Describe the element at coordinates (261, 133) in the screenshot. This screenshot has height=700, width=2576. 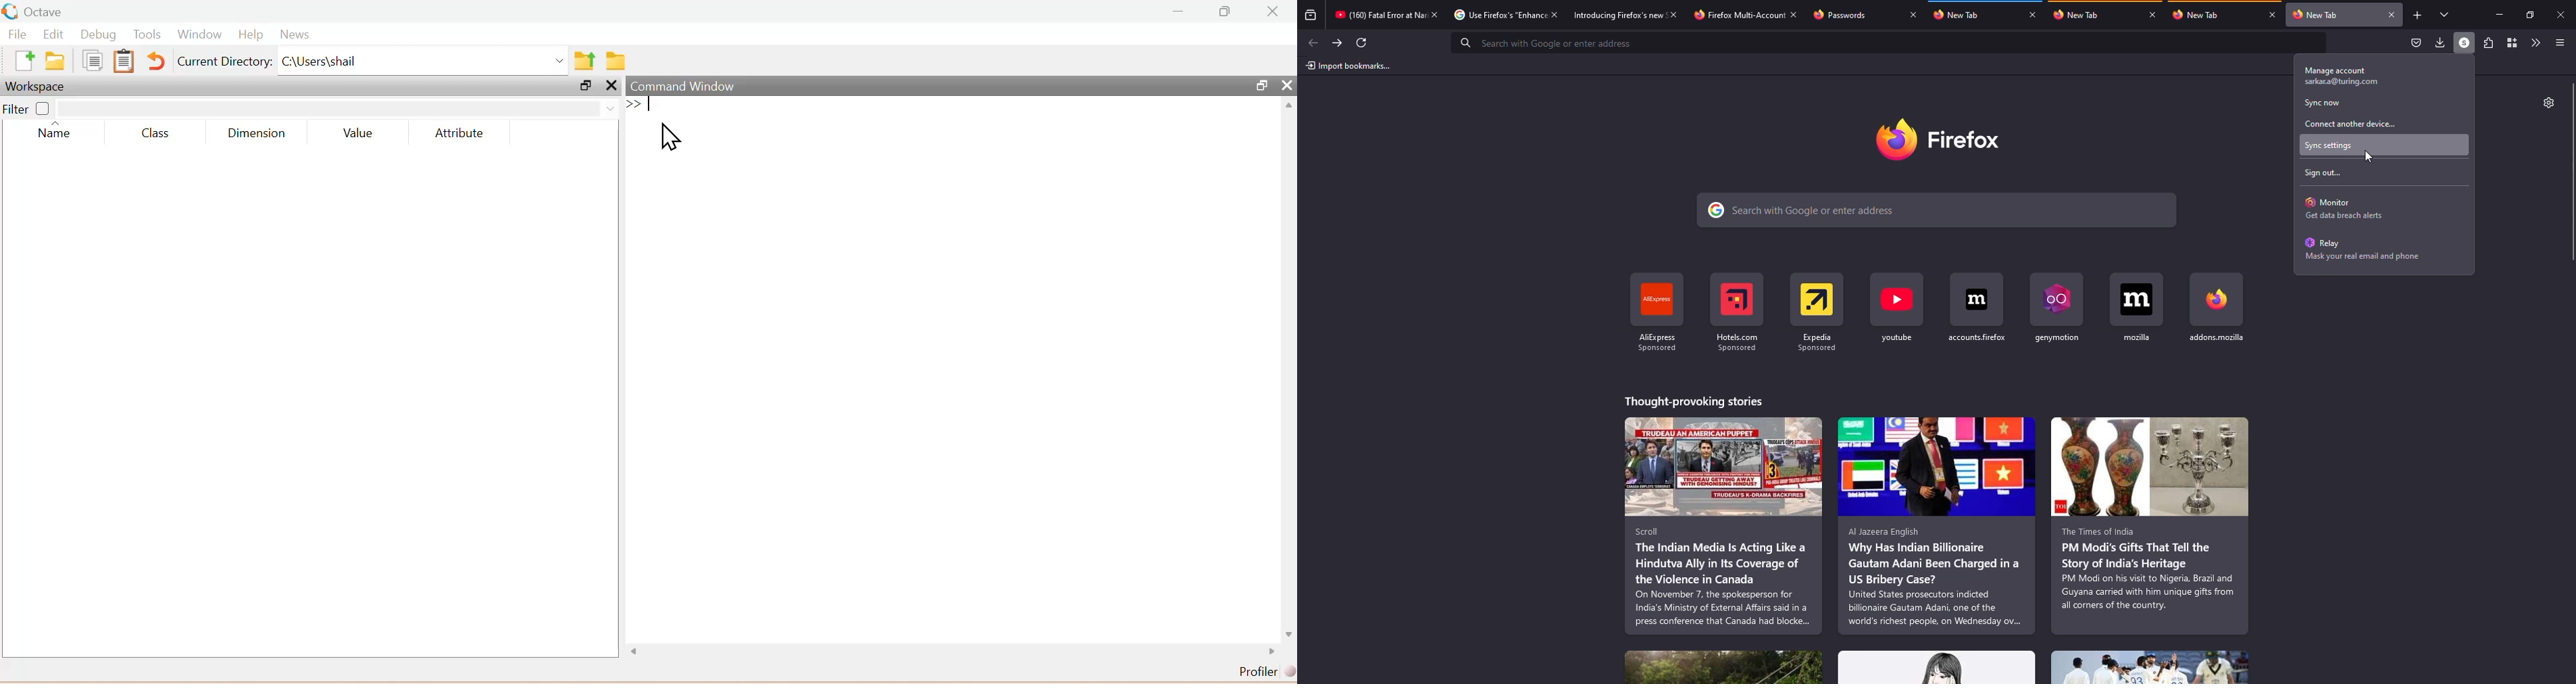
I see `Dimension` at that location.